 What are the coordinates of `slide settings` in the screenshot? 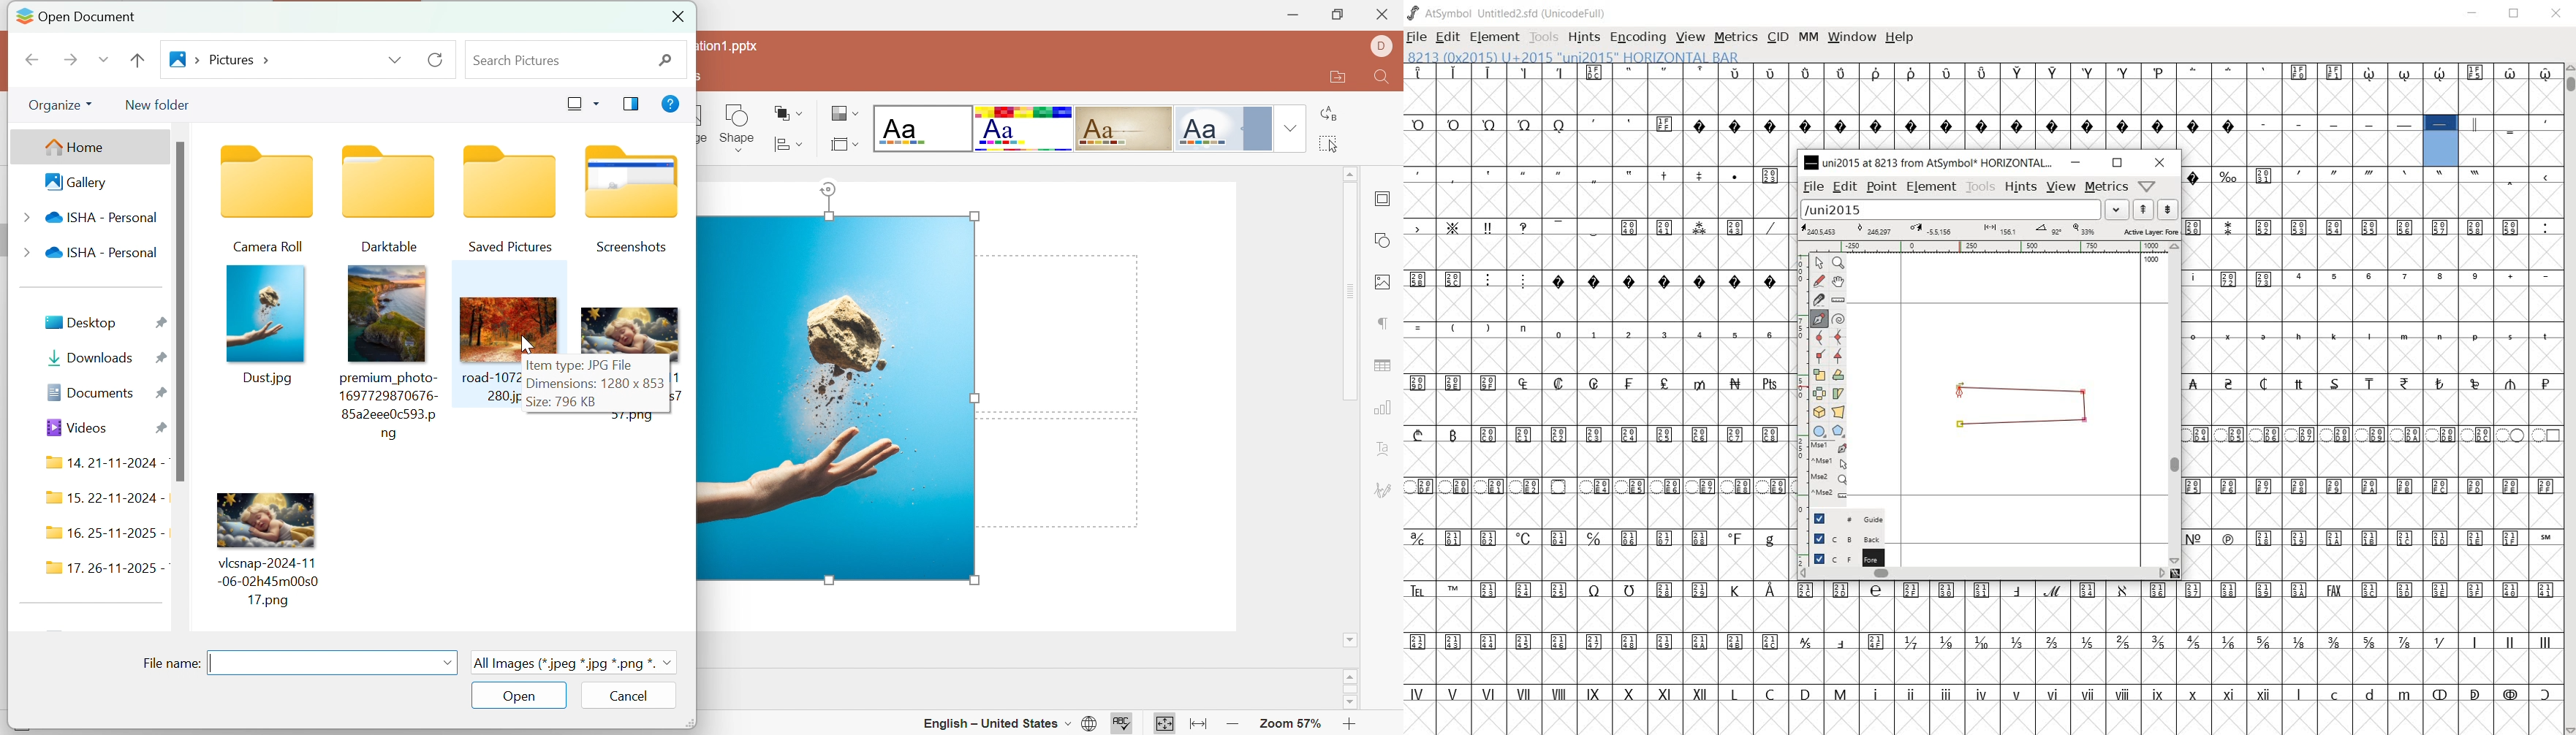 It's located at (1387, 199).